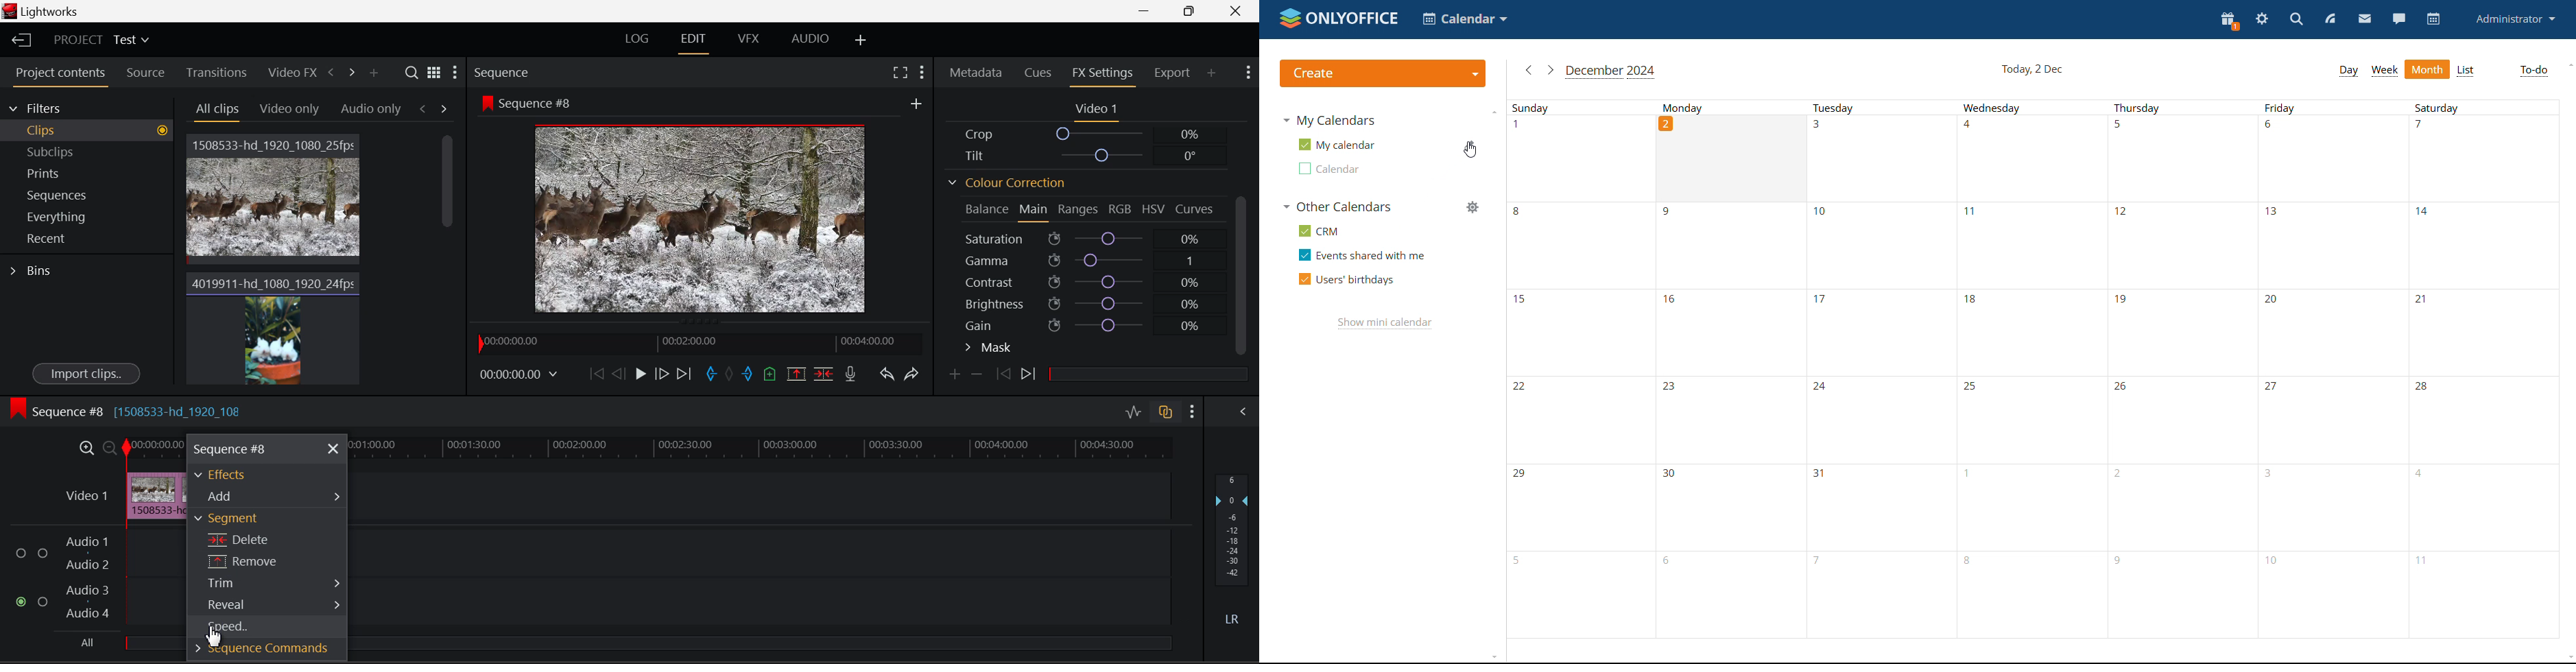 The image size is (2576, 672). What do you see at coordinates (1191, 11) in the screenshot?
I see `Minimize` at bounding box center [1191, 11].